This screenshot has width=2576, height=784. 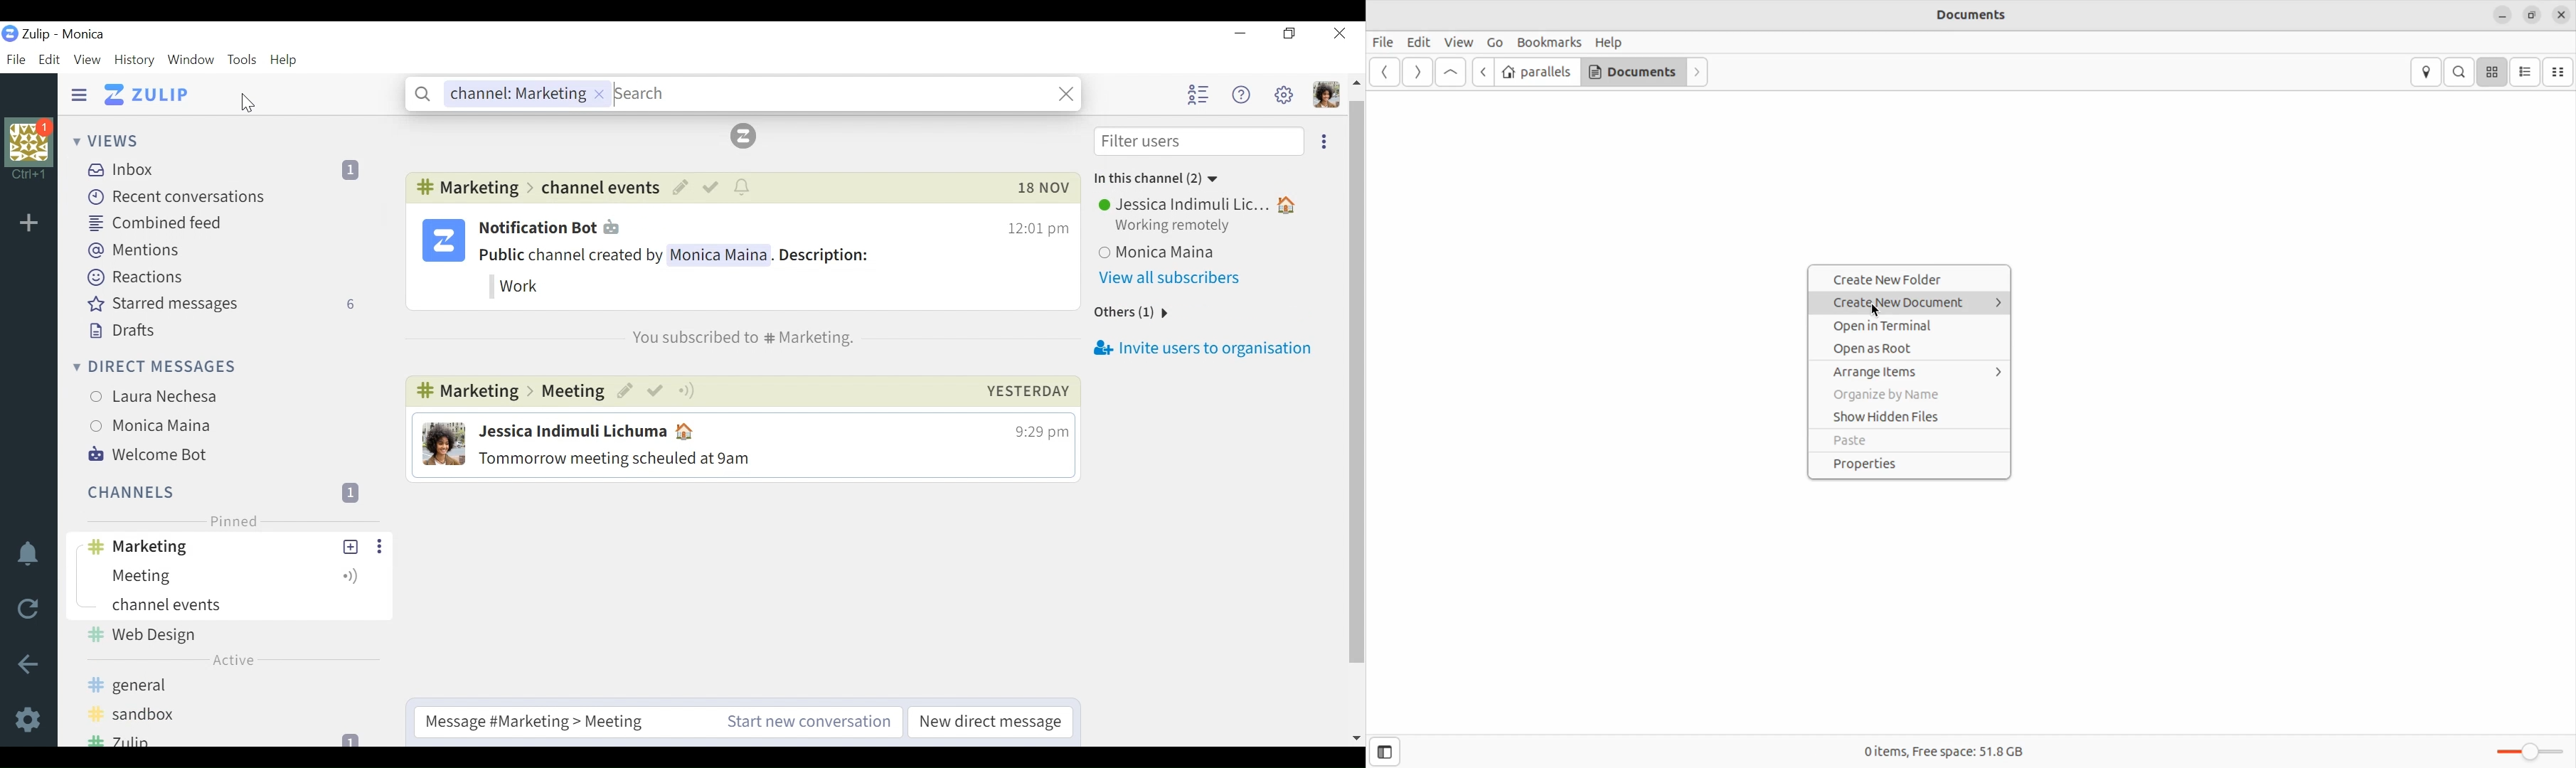 I want to click on edit, so click(x=628, y=392).